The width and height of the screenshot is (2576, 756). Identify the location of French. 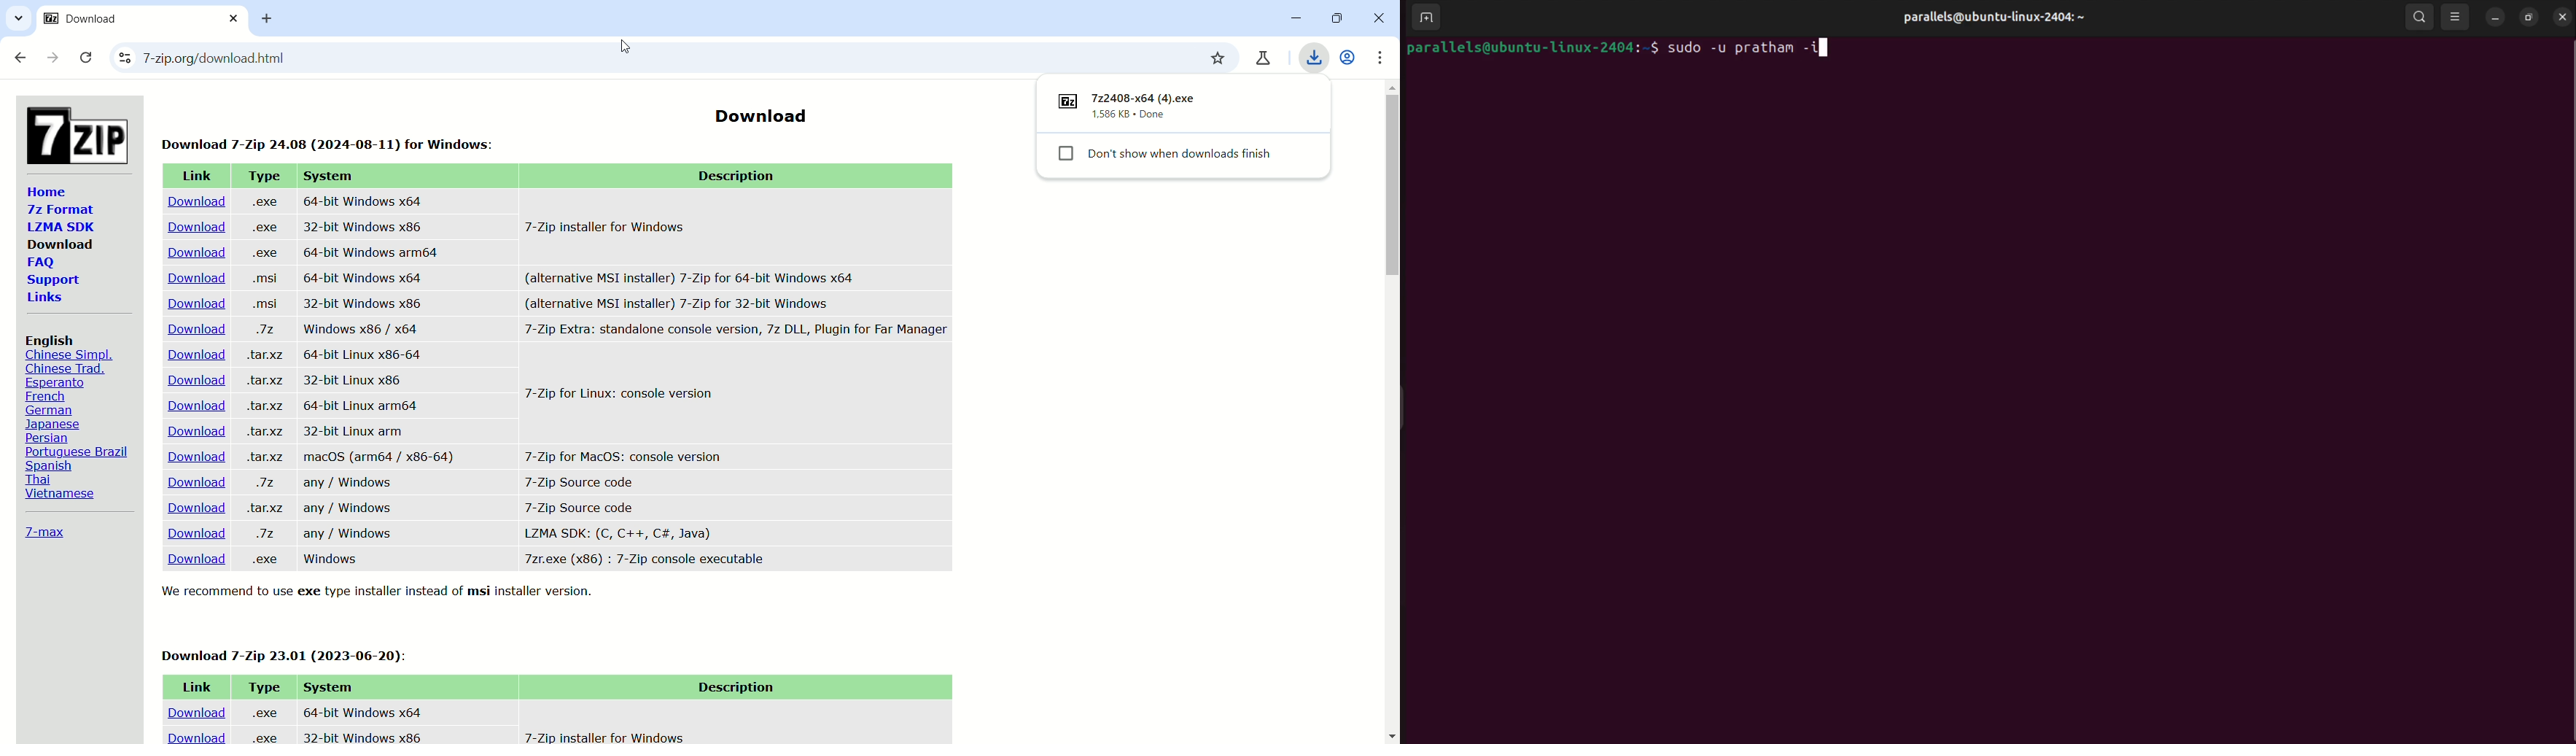
(44, 397).